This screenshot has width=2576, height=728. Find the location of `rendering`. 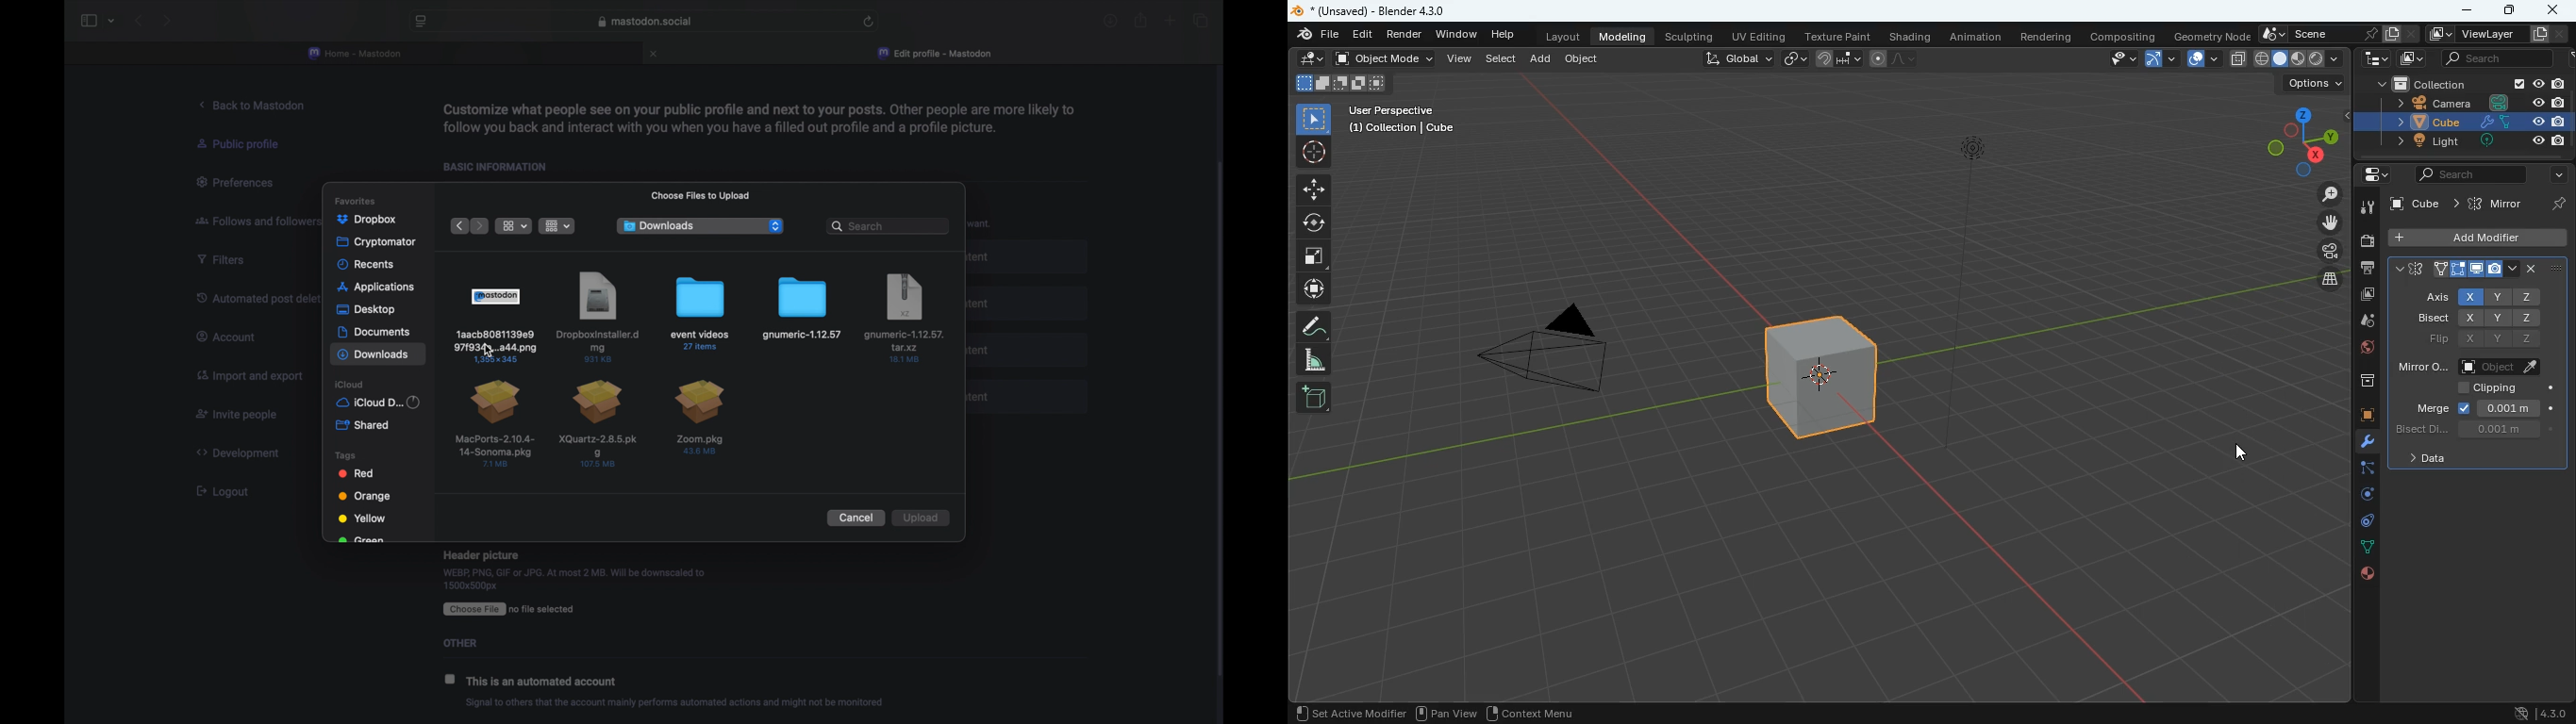

rendering is located at coordinates (2046, 36).